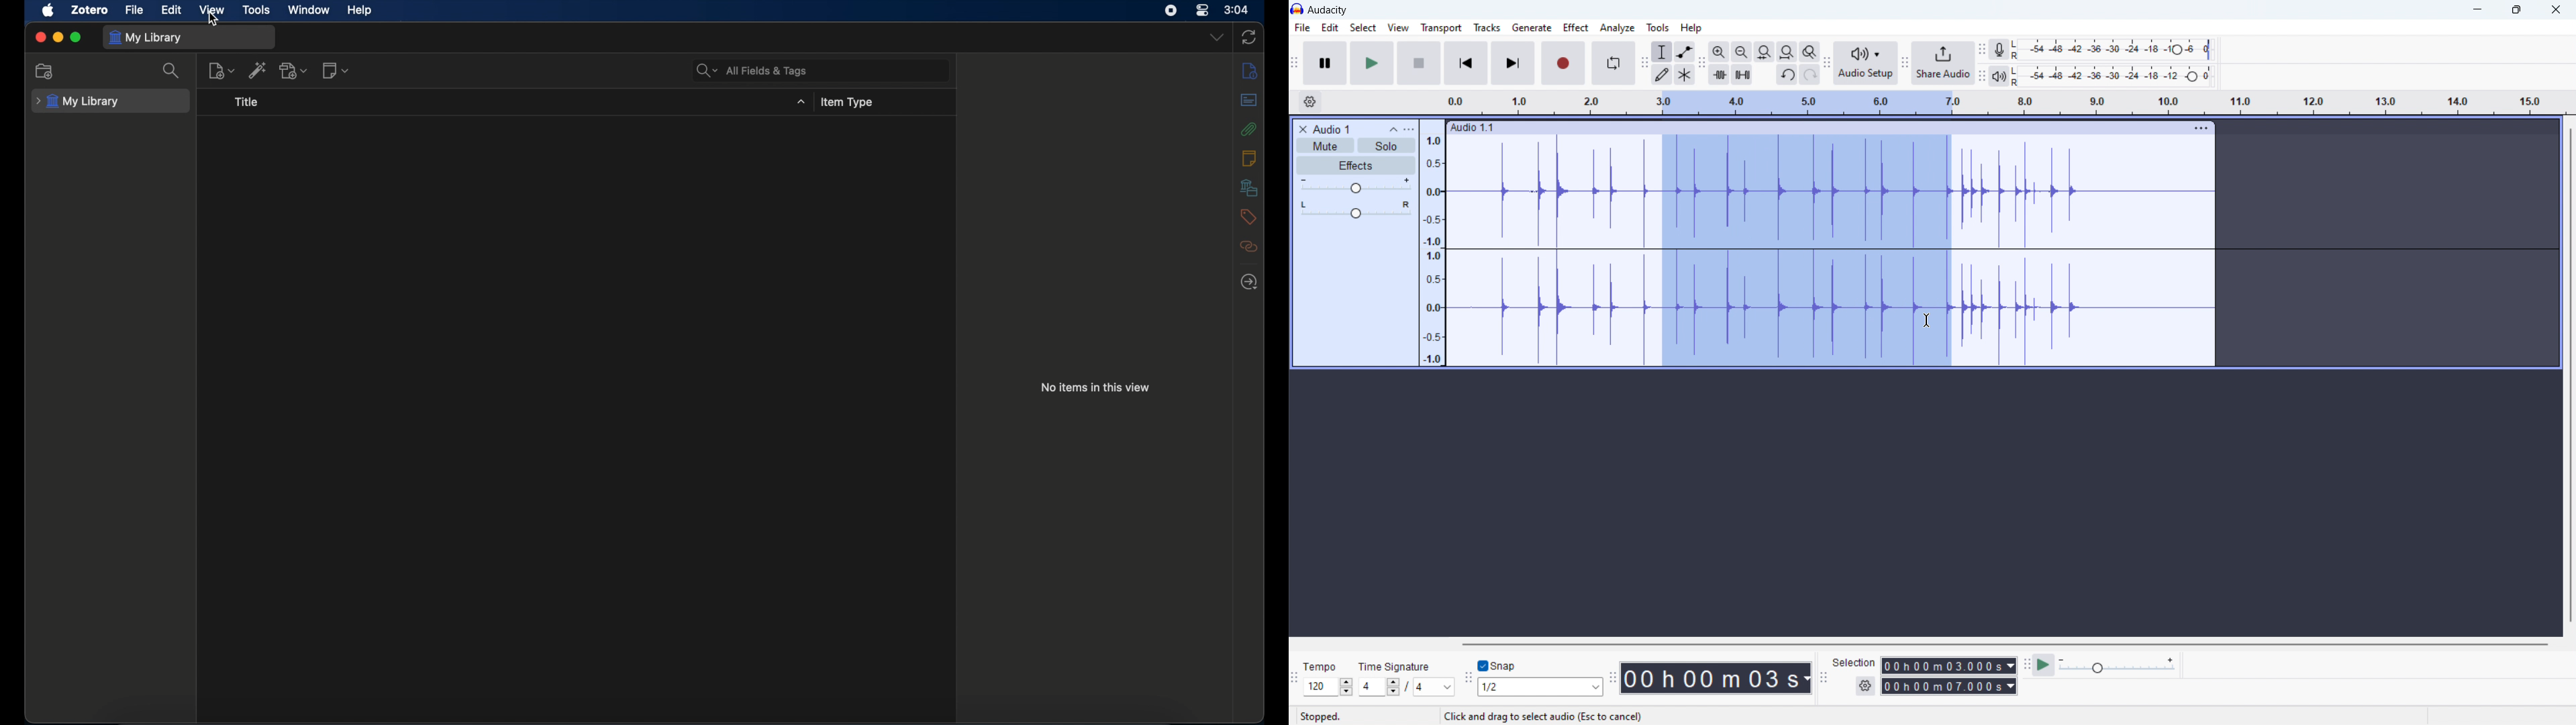  What do you see at coordinates (1551, 717) in the screenshot?
I see `Click and drag to select audio (Esc to cancel)` at bounding box center [1551, 717].